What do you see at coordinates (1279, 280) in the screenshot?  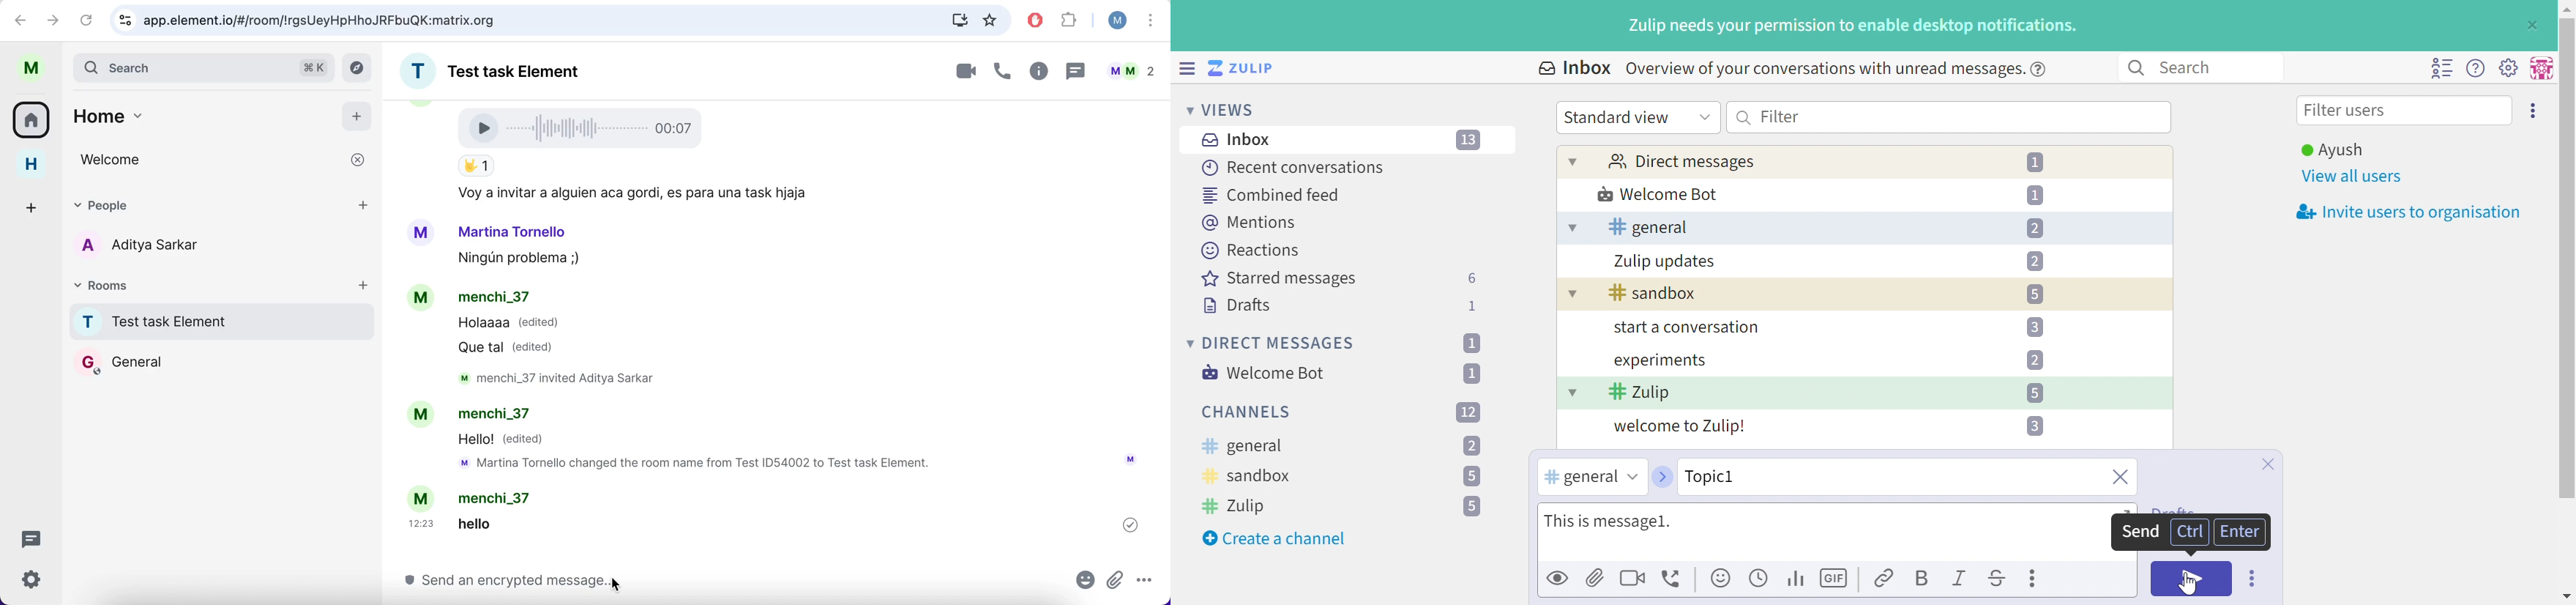 I see `Starred messages` at bounding box center [1279, 280].